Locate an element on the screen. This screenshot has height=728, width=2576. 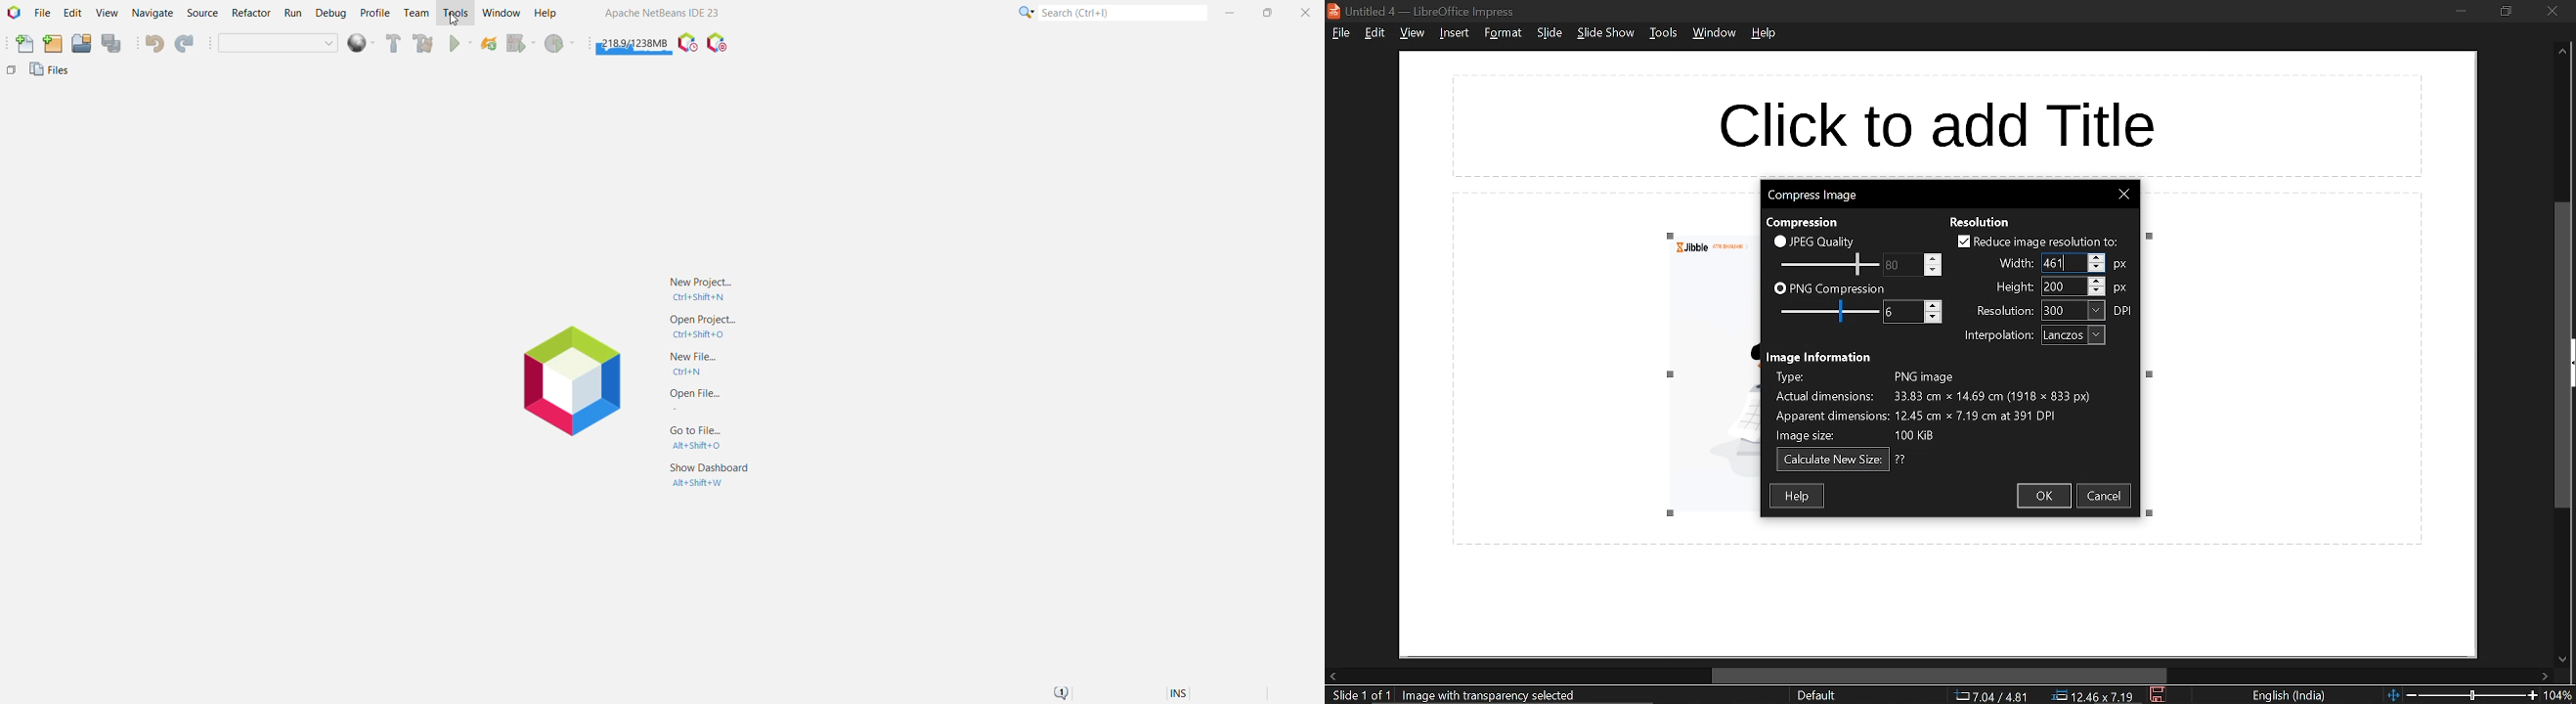
text is located at coordinates (2014, 265).